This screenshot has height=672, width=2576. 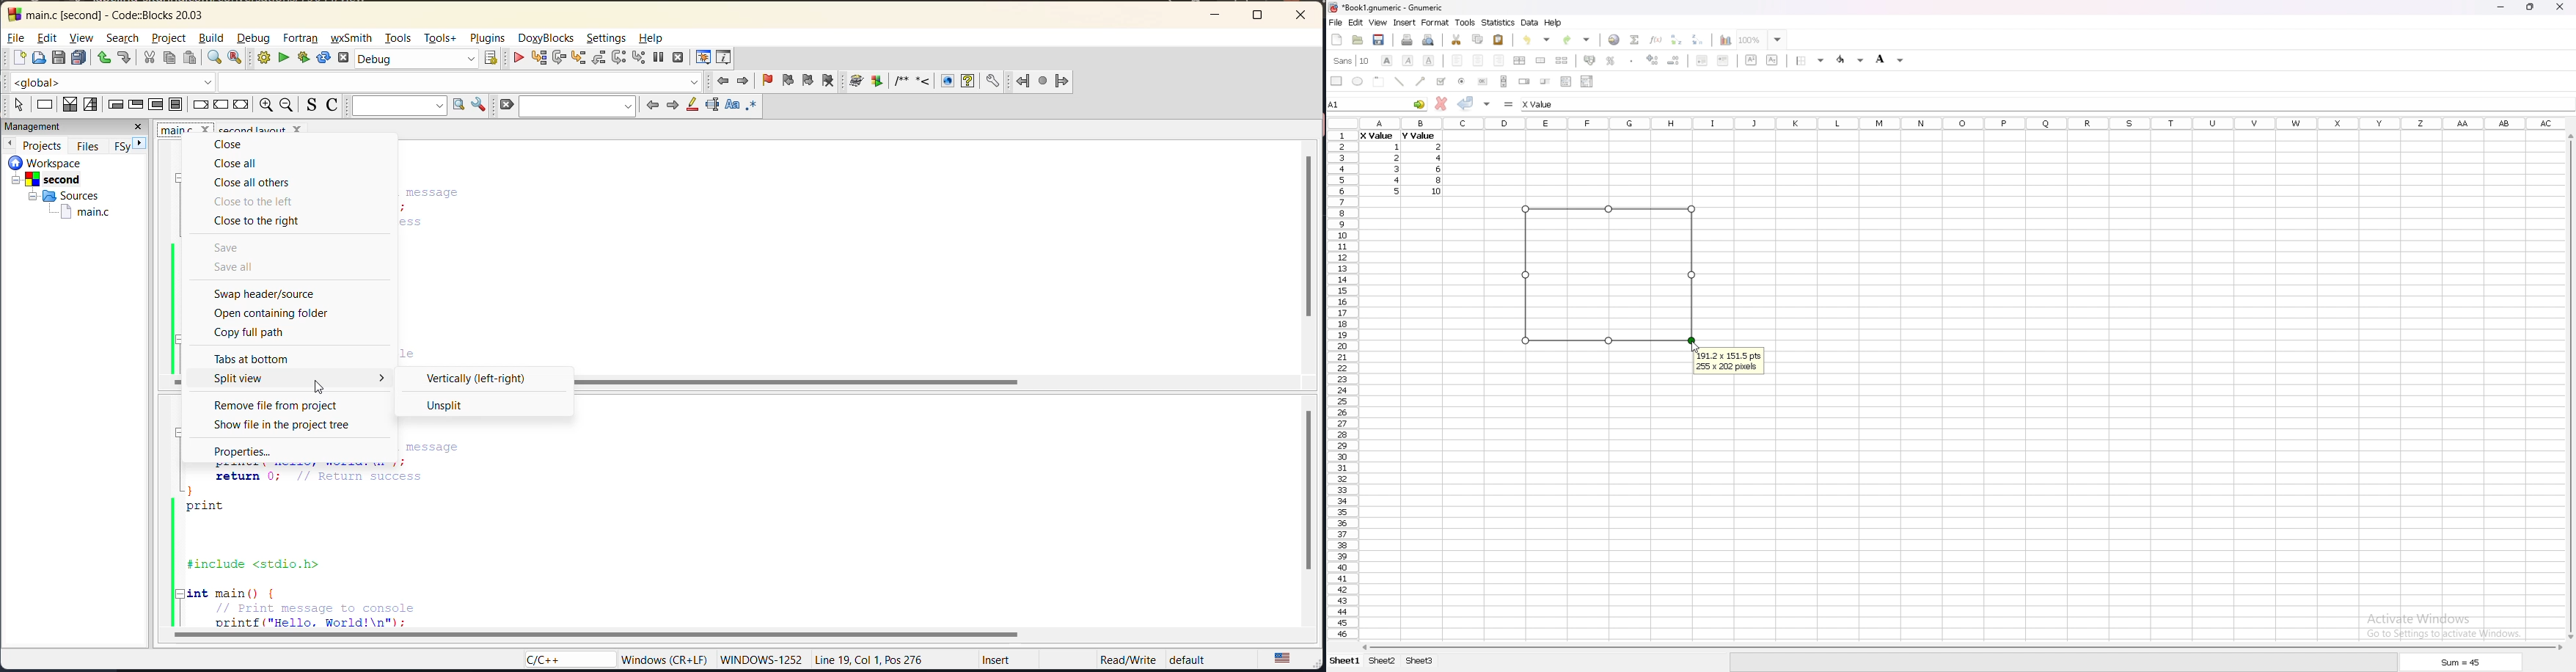 I want to click on arrowed line, so click(x=1421, y=81).